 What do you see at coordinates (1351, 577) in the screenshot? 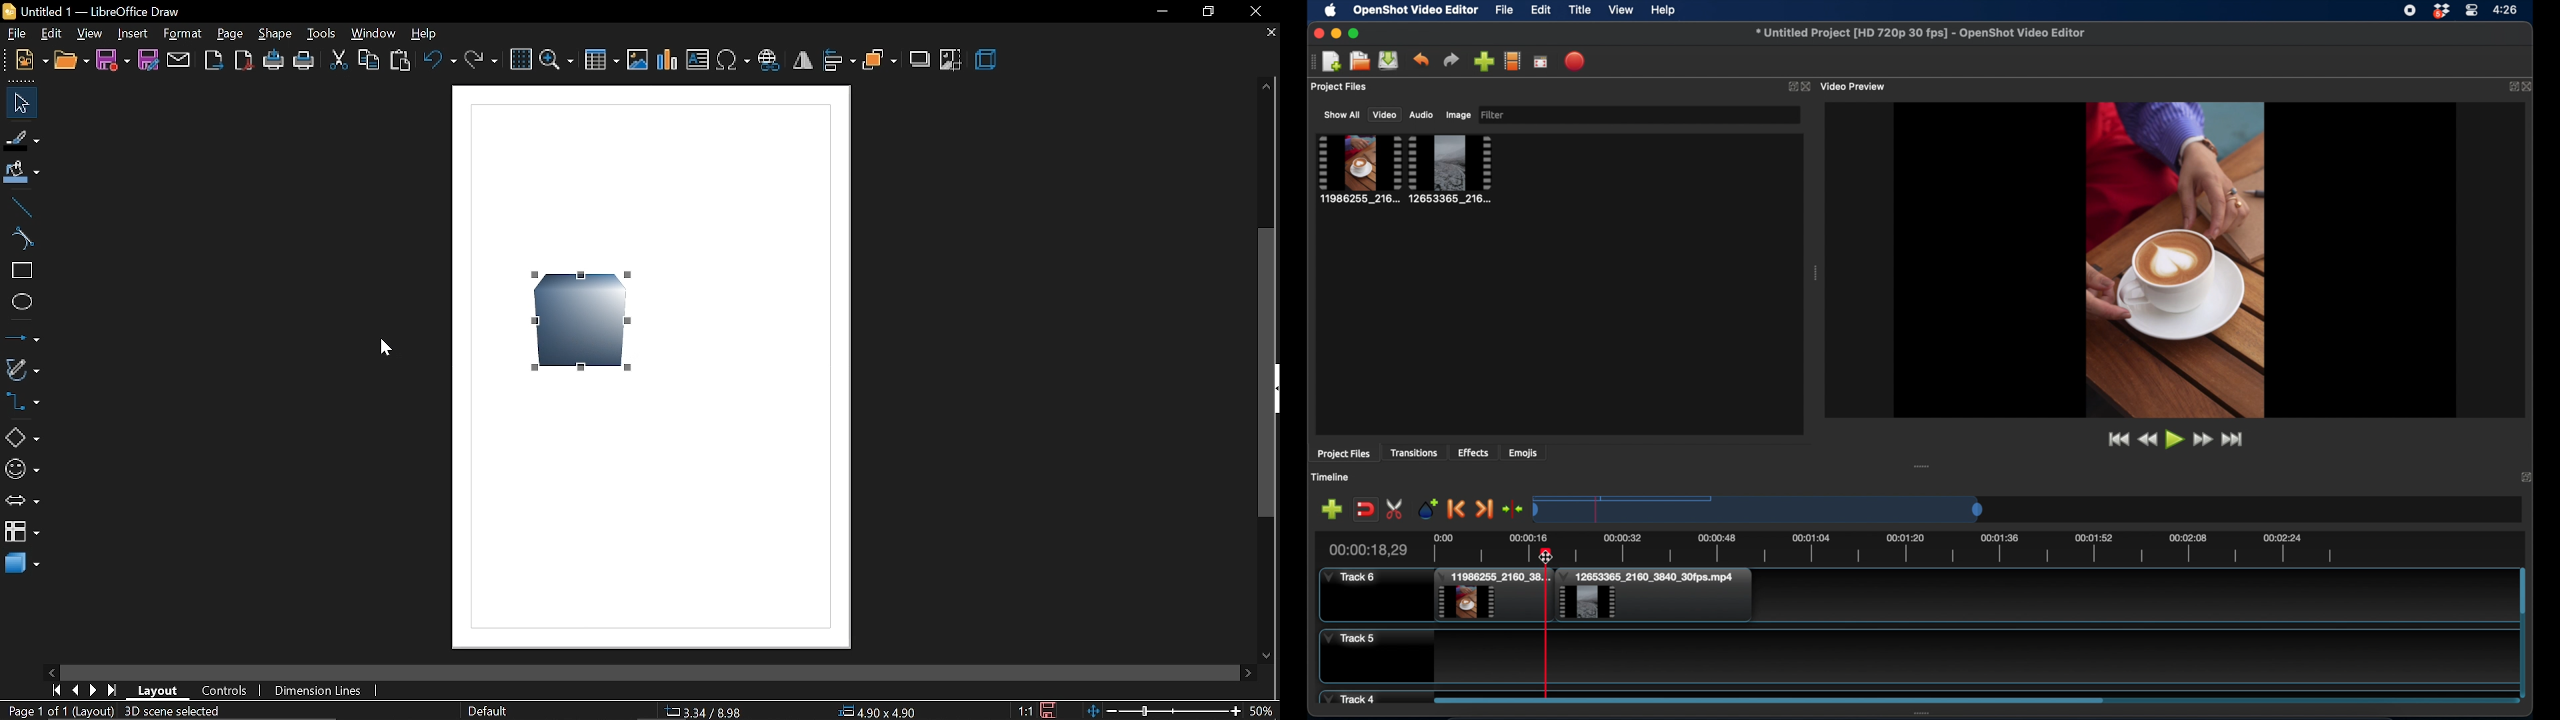
I see `track 6` at bounding box center [1351, 577].